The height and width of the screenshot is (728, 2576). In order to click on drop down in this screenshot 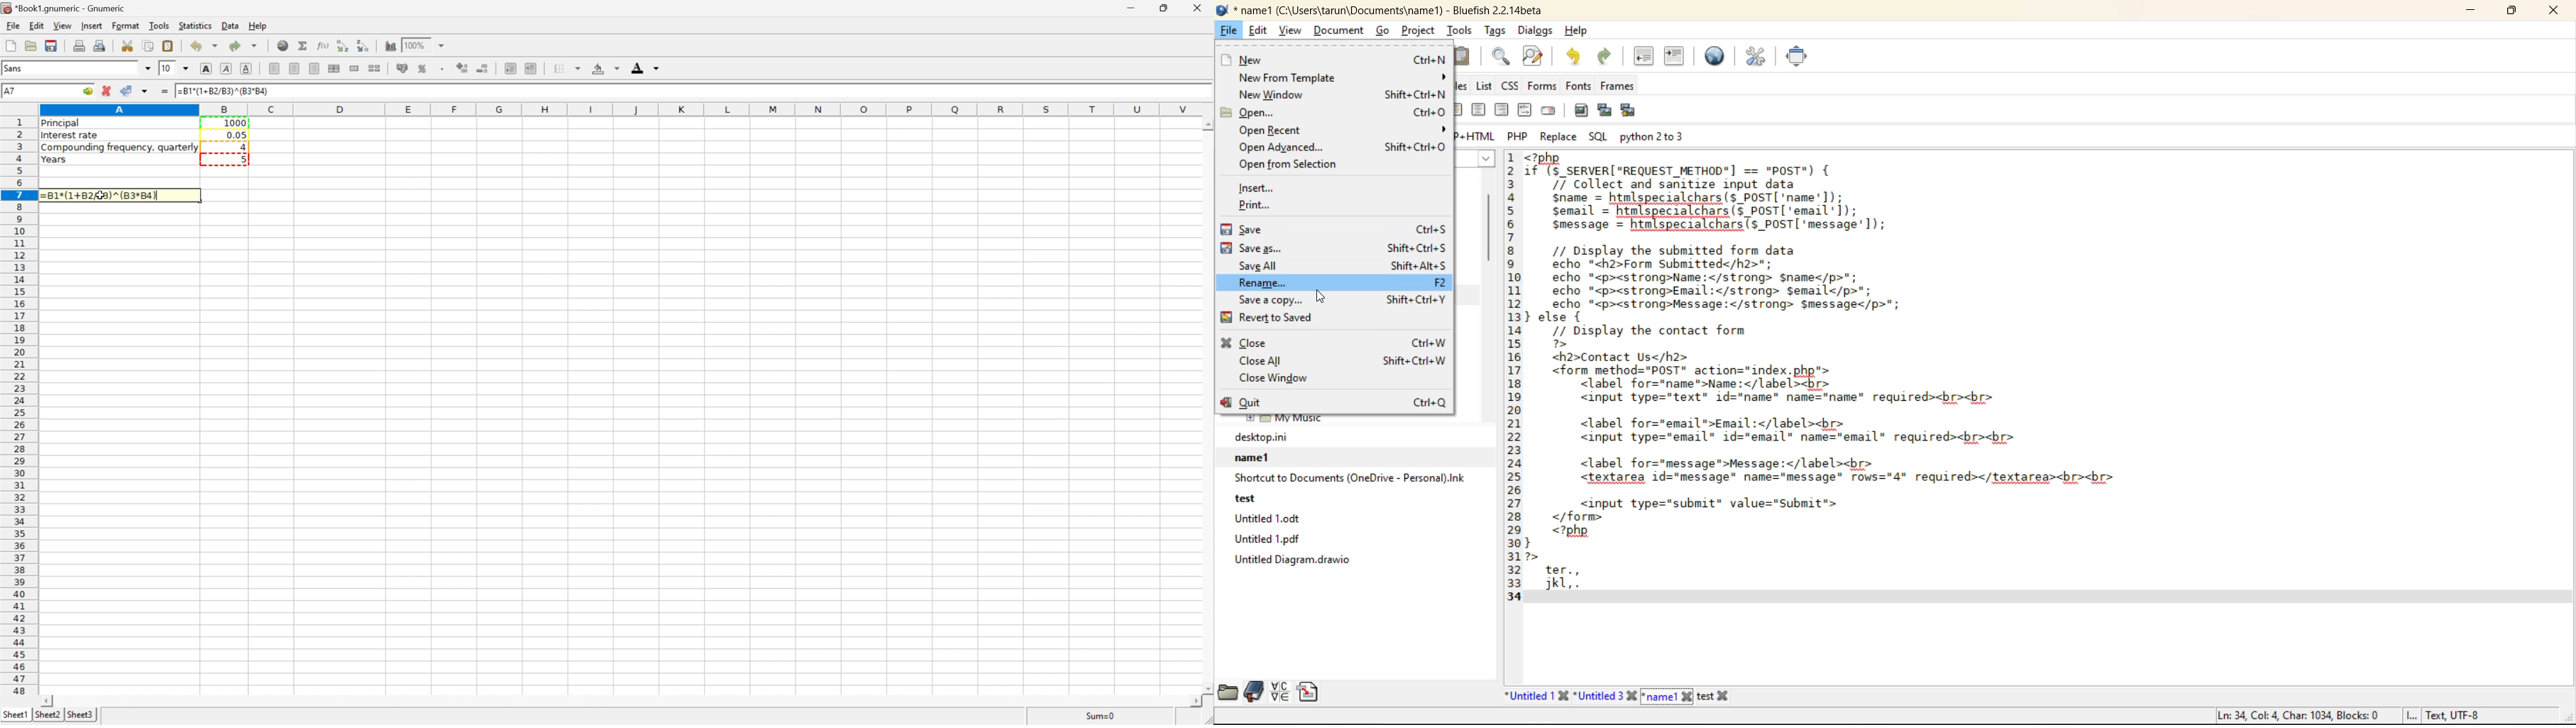, I will do `click(187, 69)`.